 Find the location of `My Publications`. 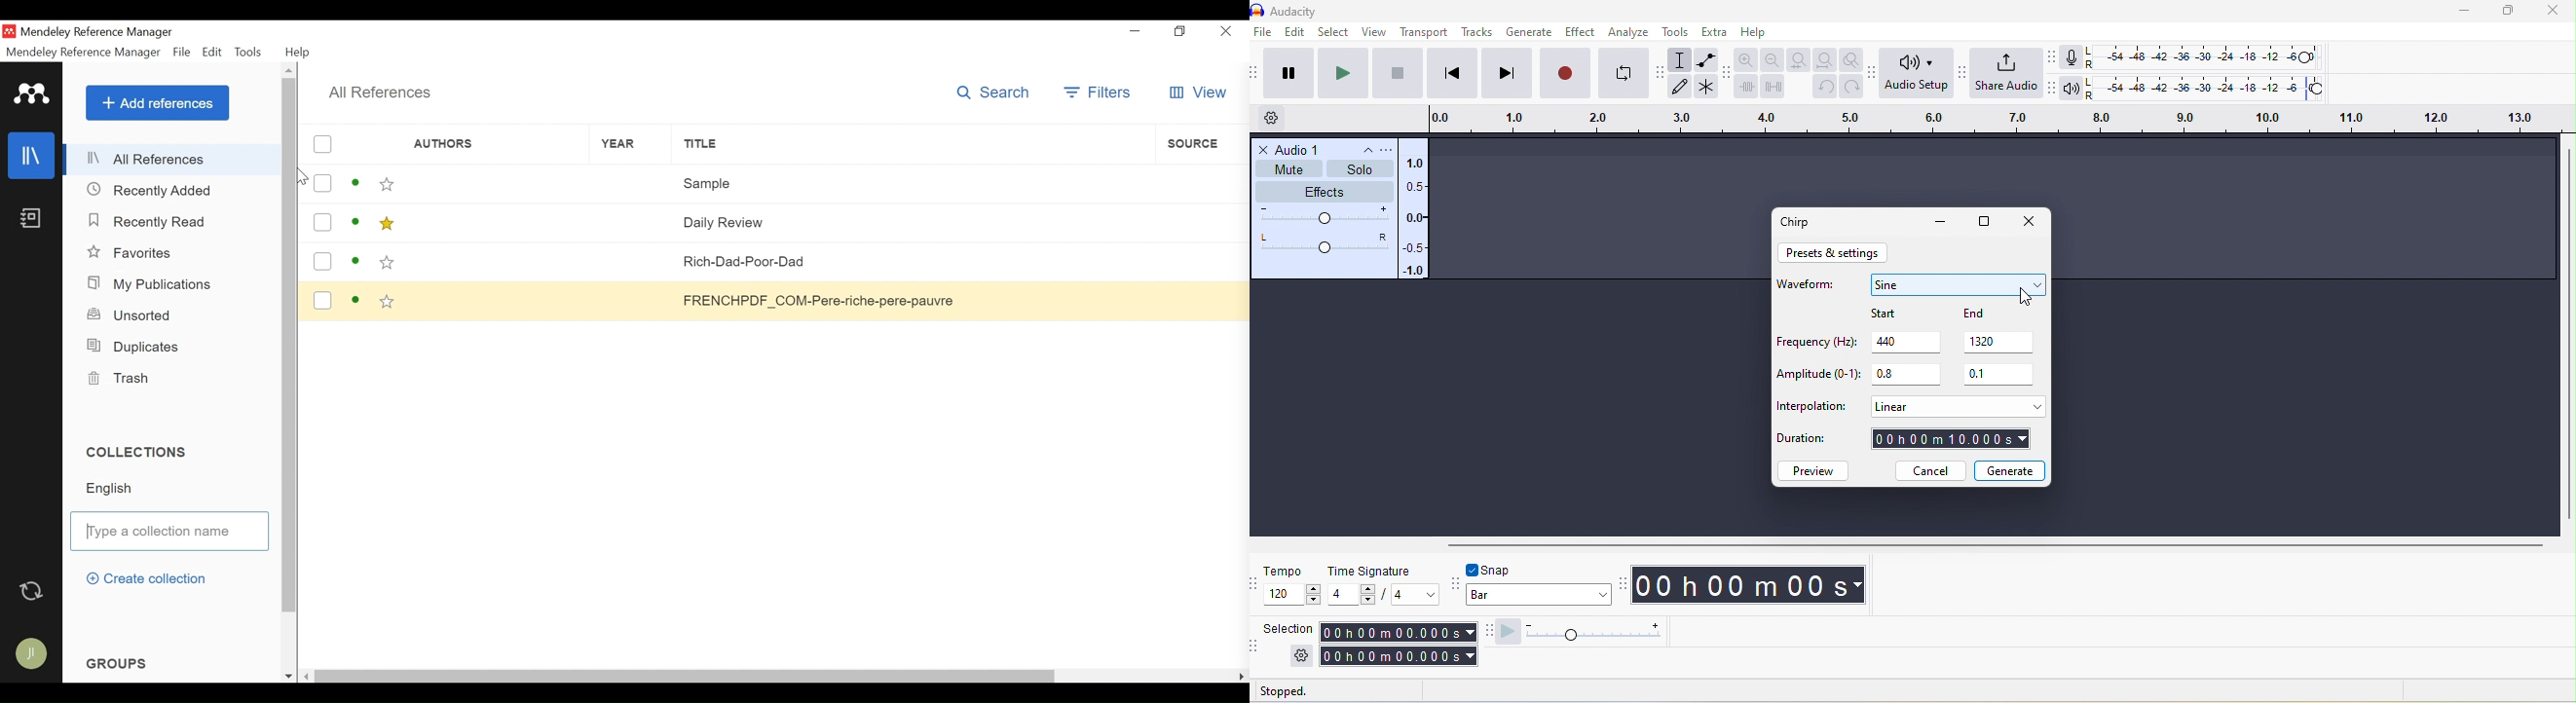

My Publications is located at coordinates (153, 284).